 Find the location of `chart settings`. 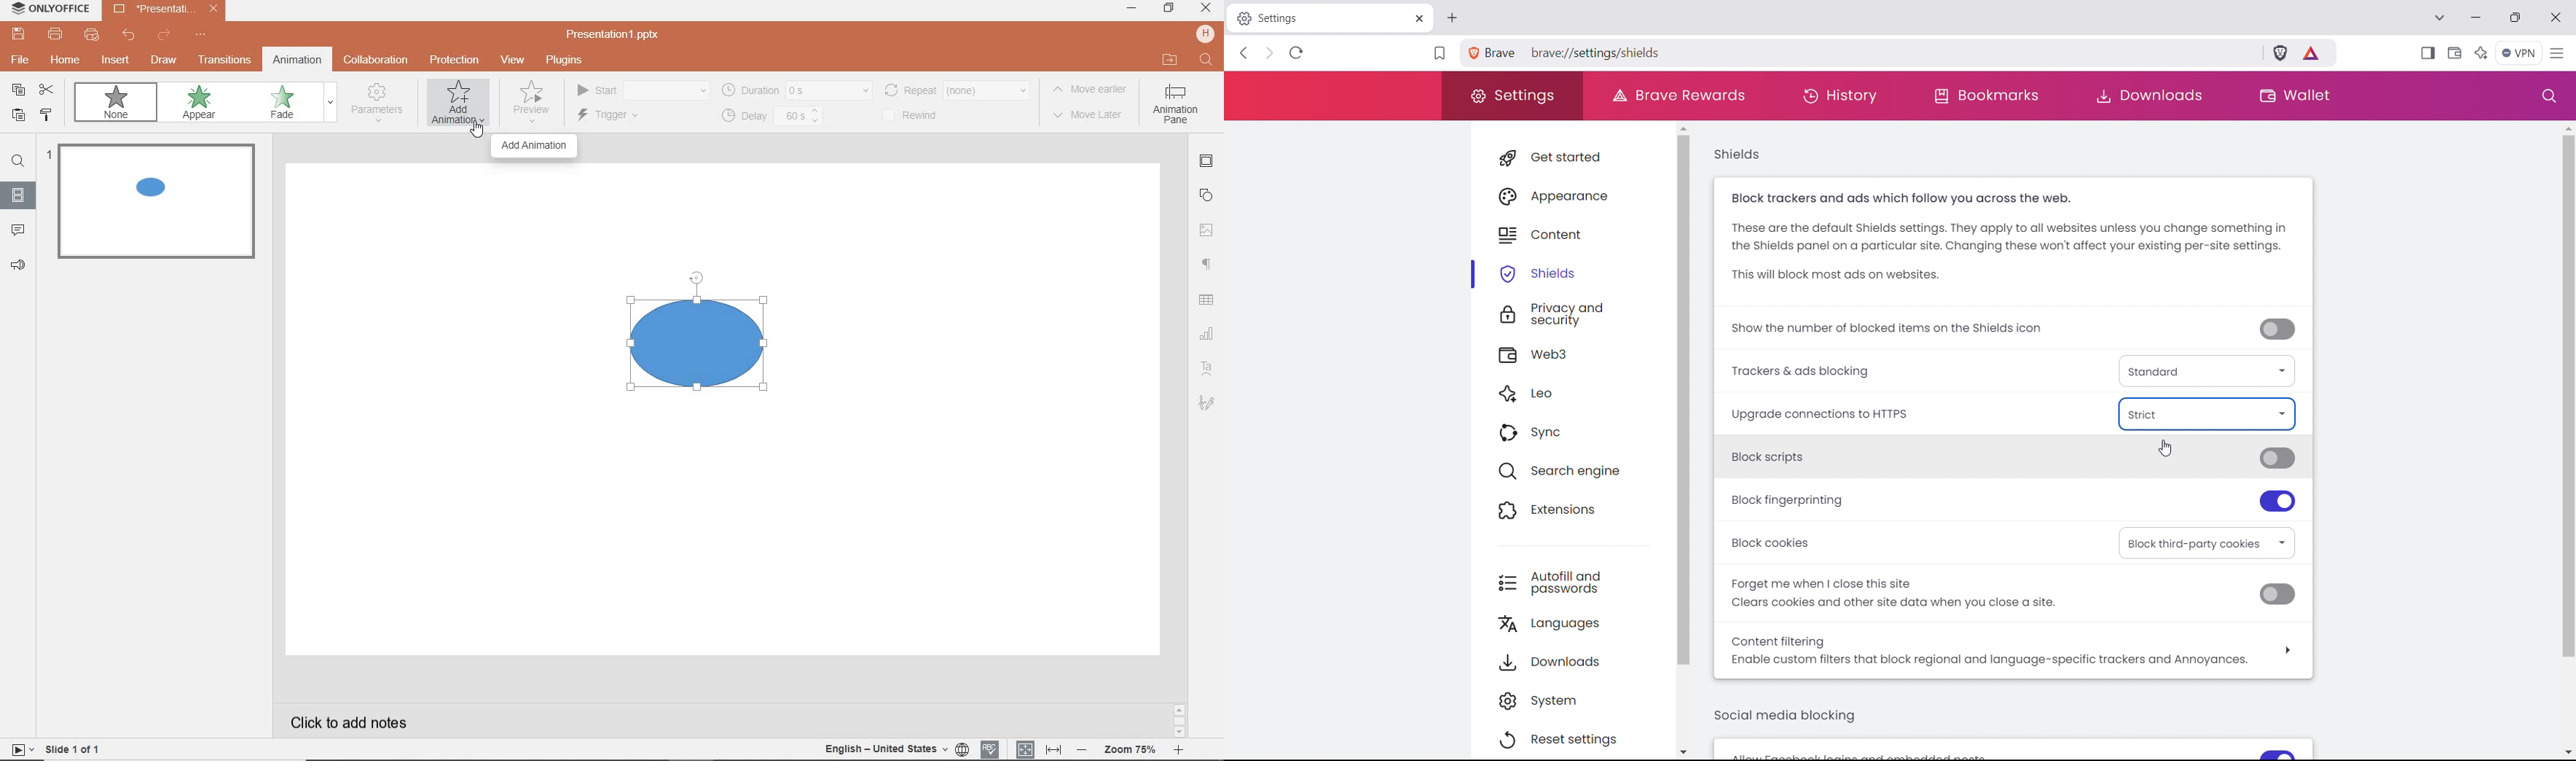

chart settings is located at coordinates (1206, 335).